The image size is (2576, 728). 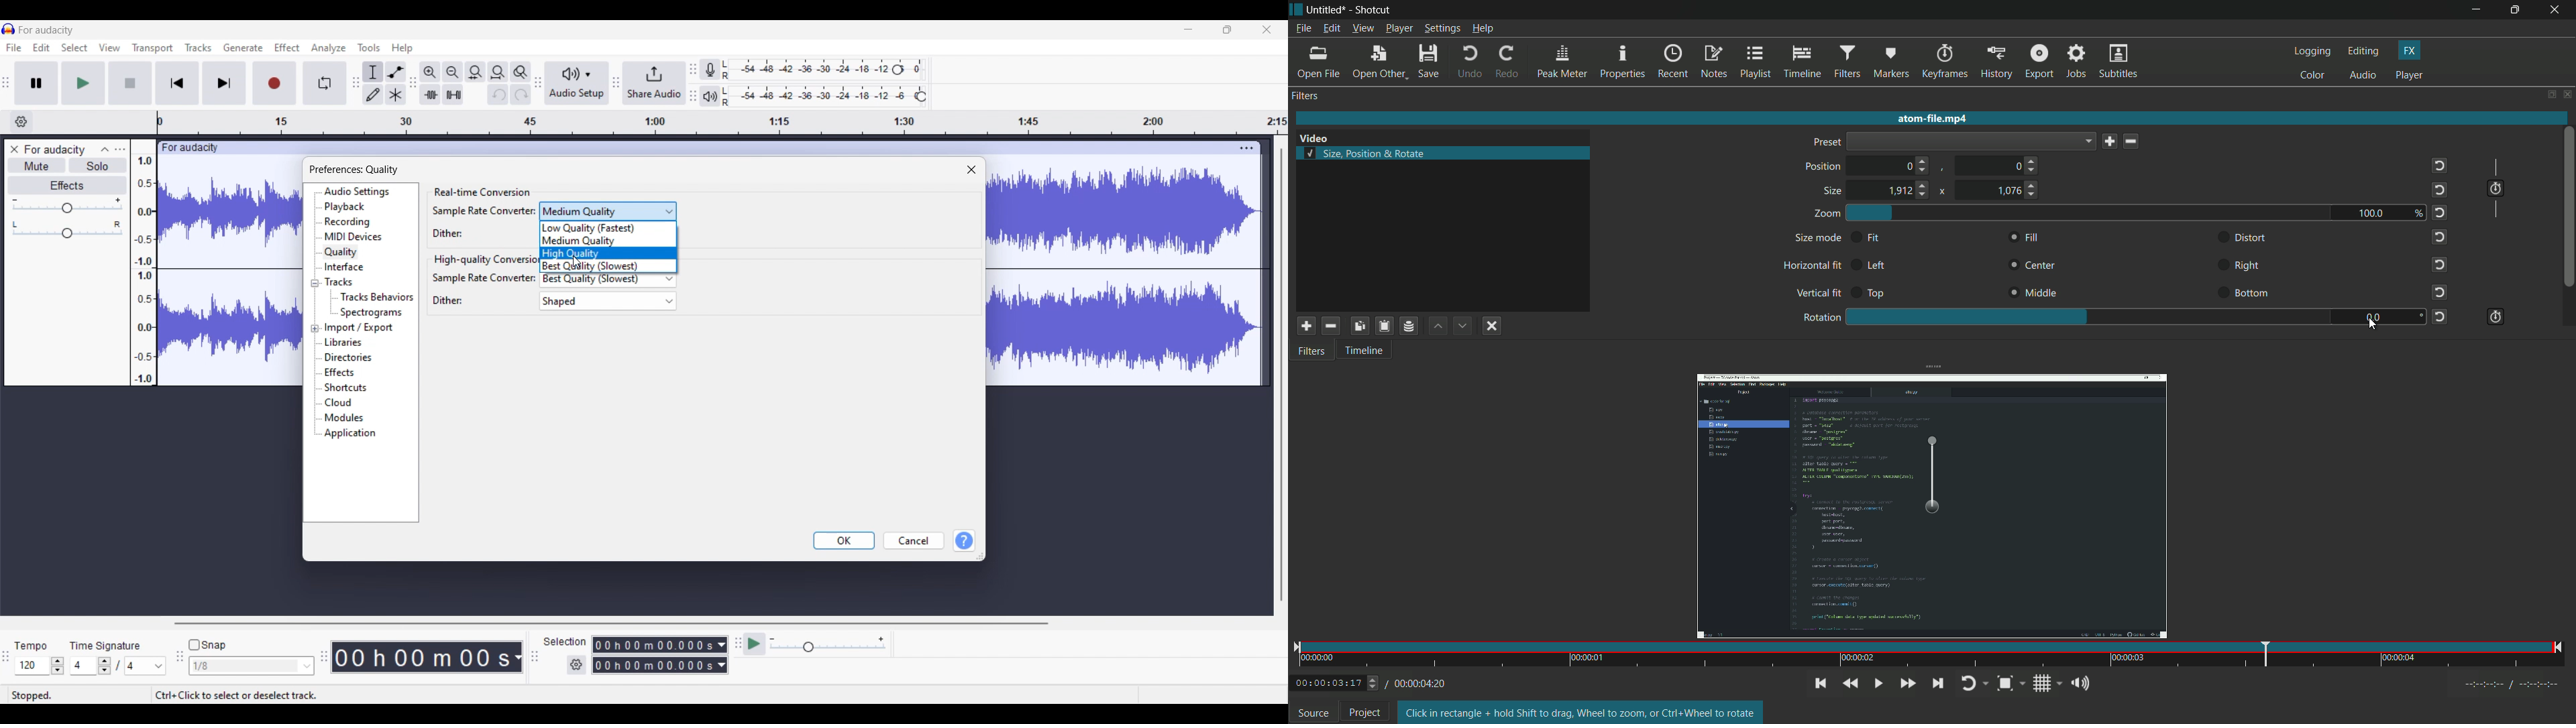 What do you see at coordinates (14, 200) in the screenshot?
I see `Decrease volume` at bounding box center [14, 200].